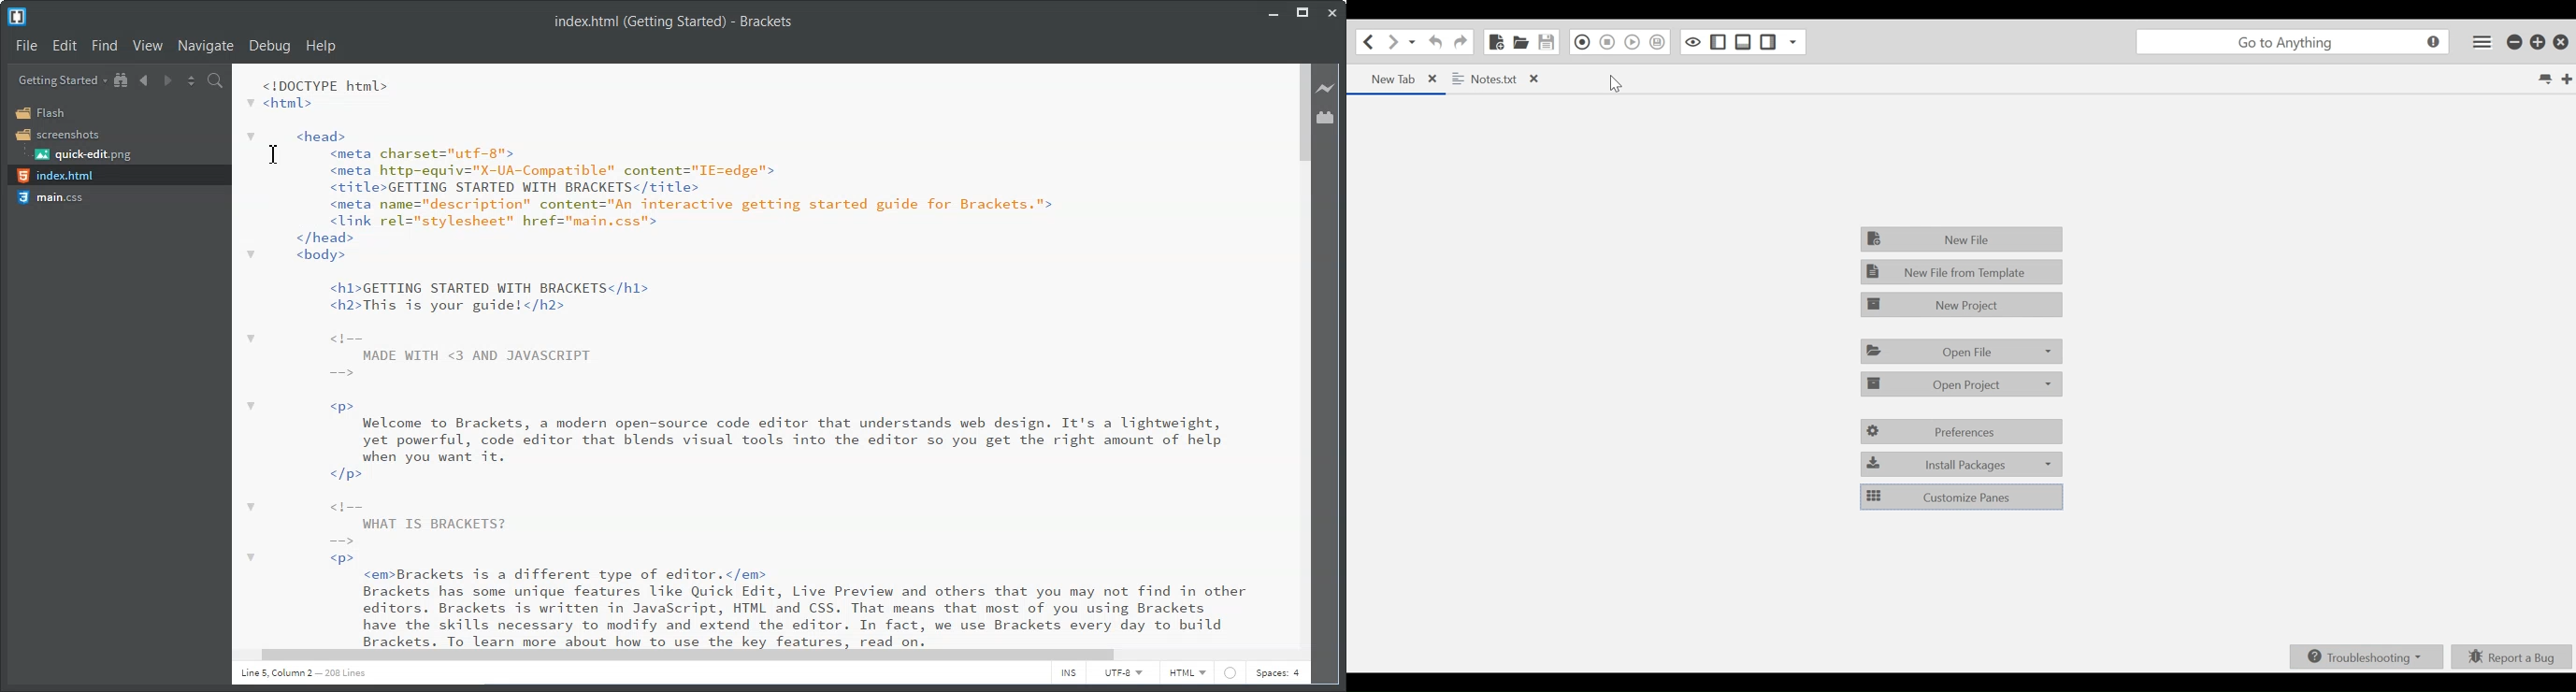  What do you see at coordinates (148, 45) in the screenshot?
I see `View` at bounding box center [148, 45].